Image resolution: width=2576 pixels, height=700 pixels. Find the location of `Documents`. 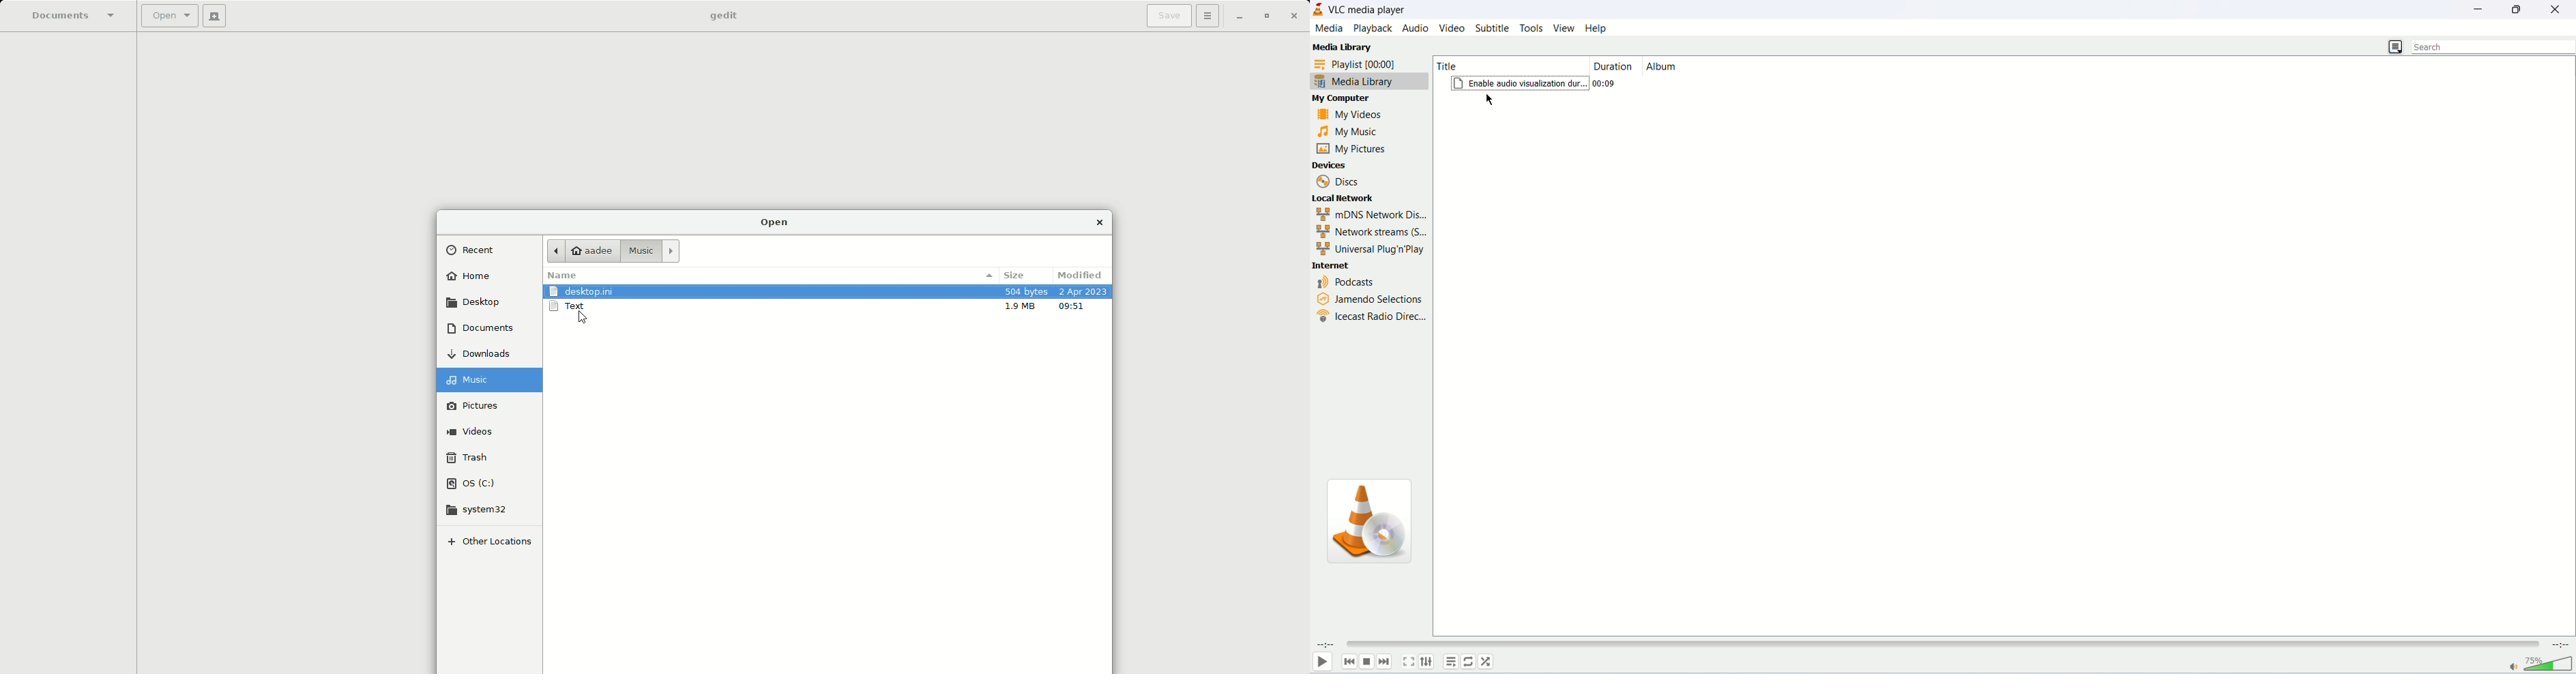

Documents is located at coordinates (482, 332).